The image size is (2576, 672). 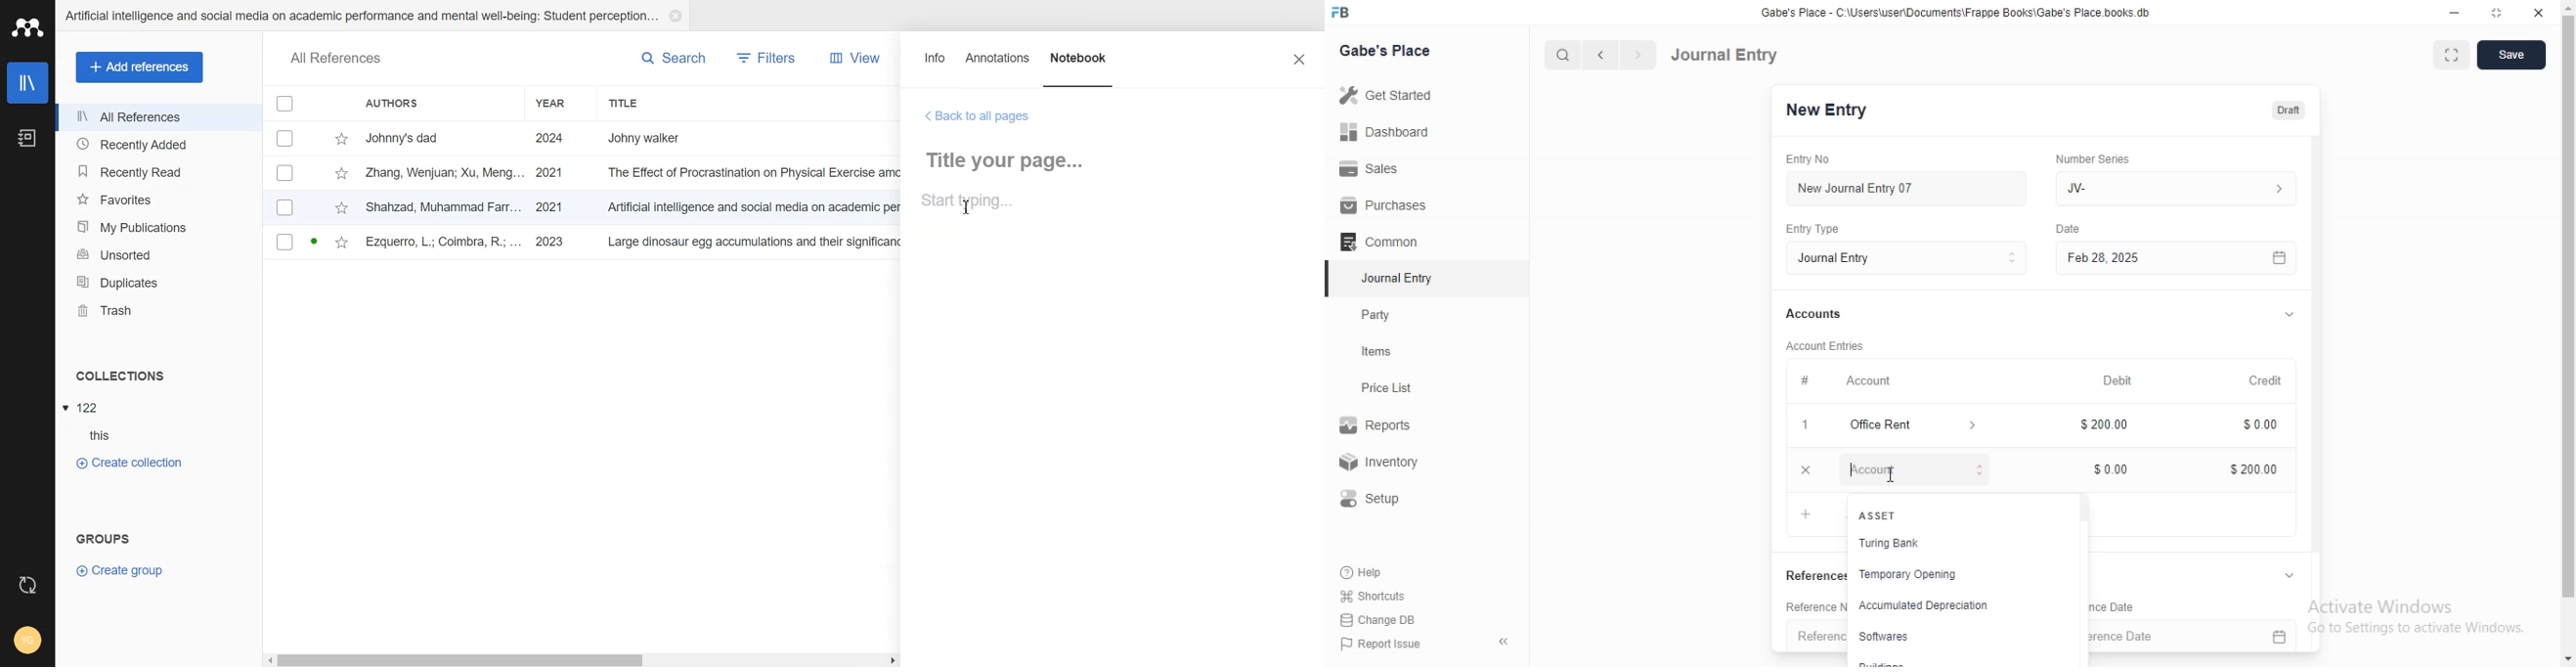 What do you see at coordinates (1851, 381) in the screenshot?
I see `# Account` at bounding box center [1851, 381].